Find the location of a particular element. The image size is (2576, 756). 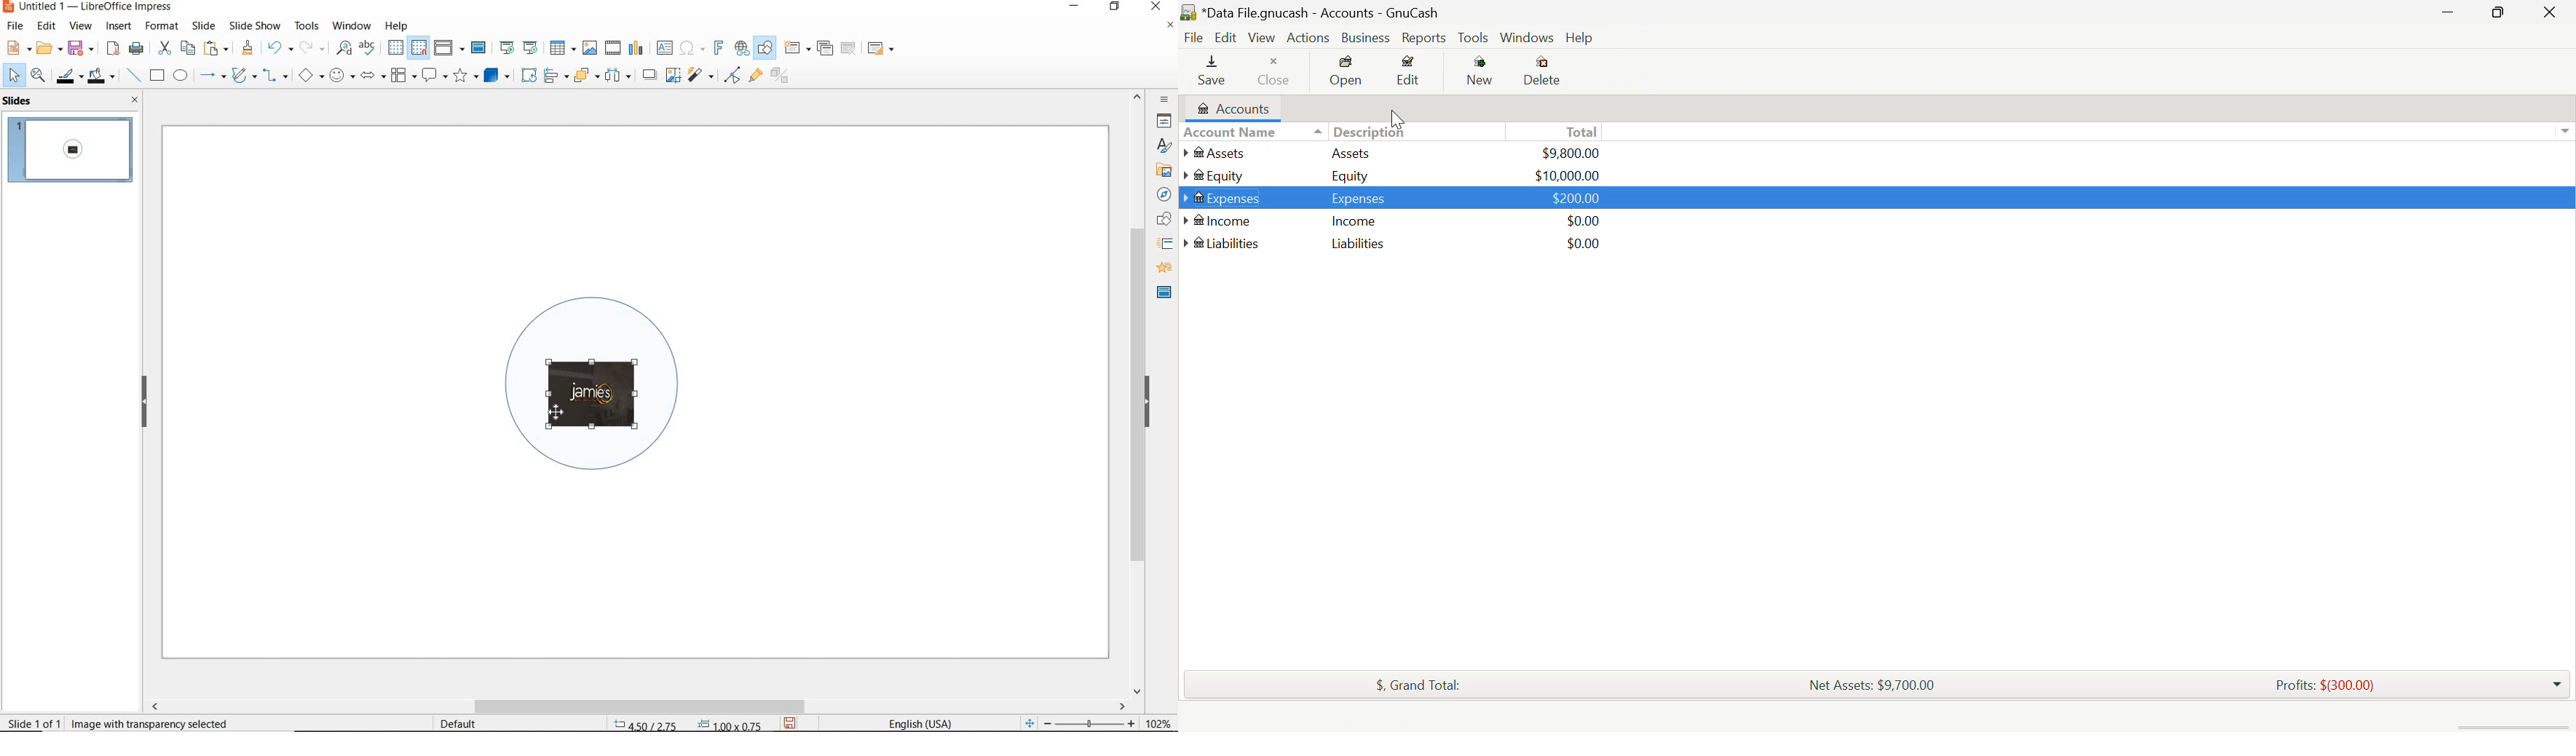

Save is located at coordinates (1213, 71).